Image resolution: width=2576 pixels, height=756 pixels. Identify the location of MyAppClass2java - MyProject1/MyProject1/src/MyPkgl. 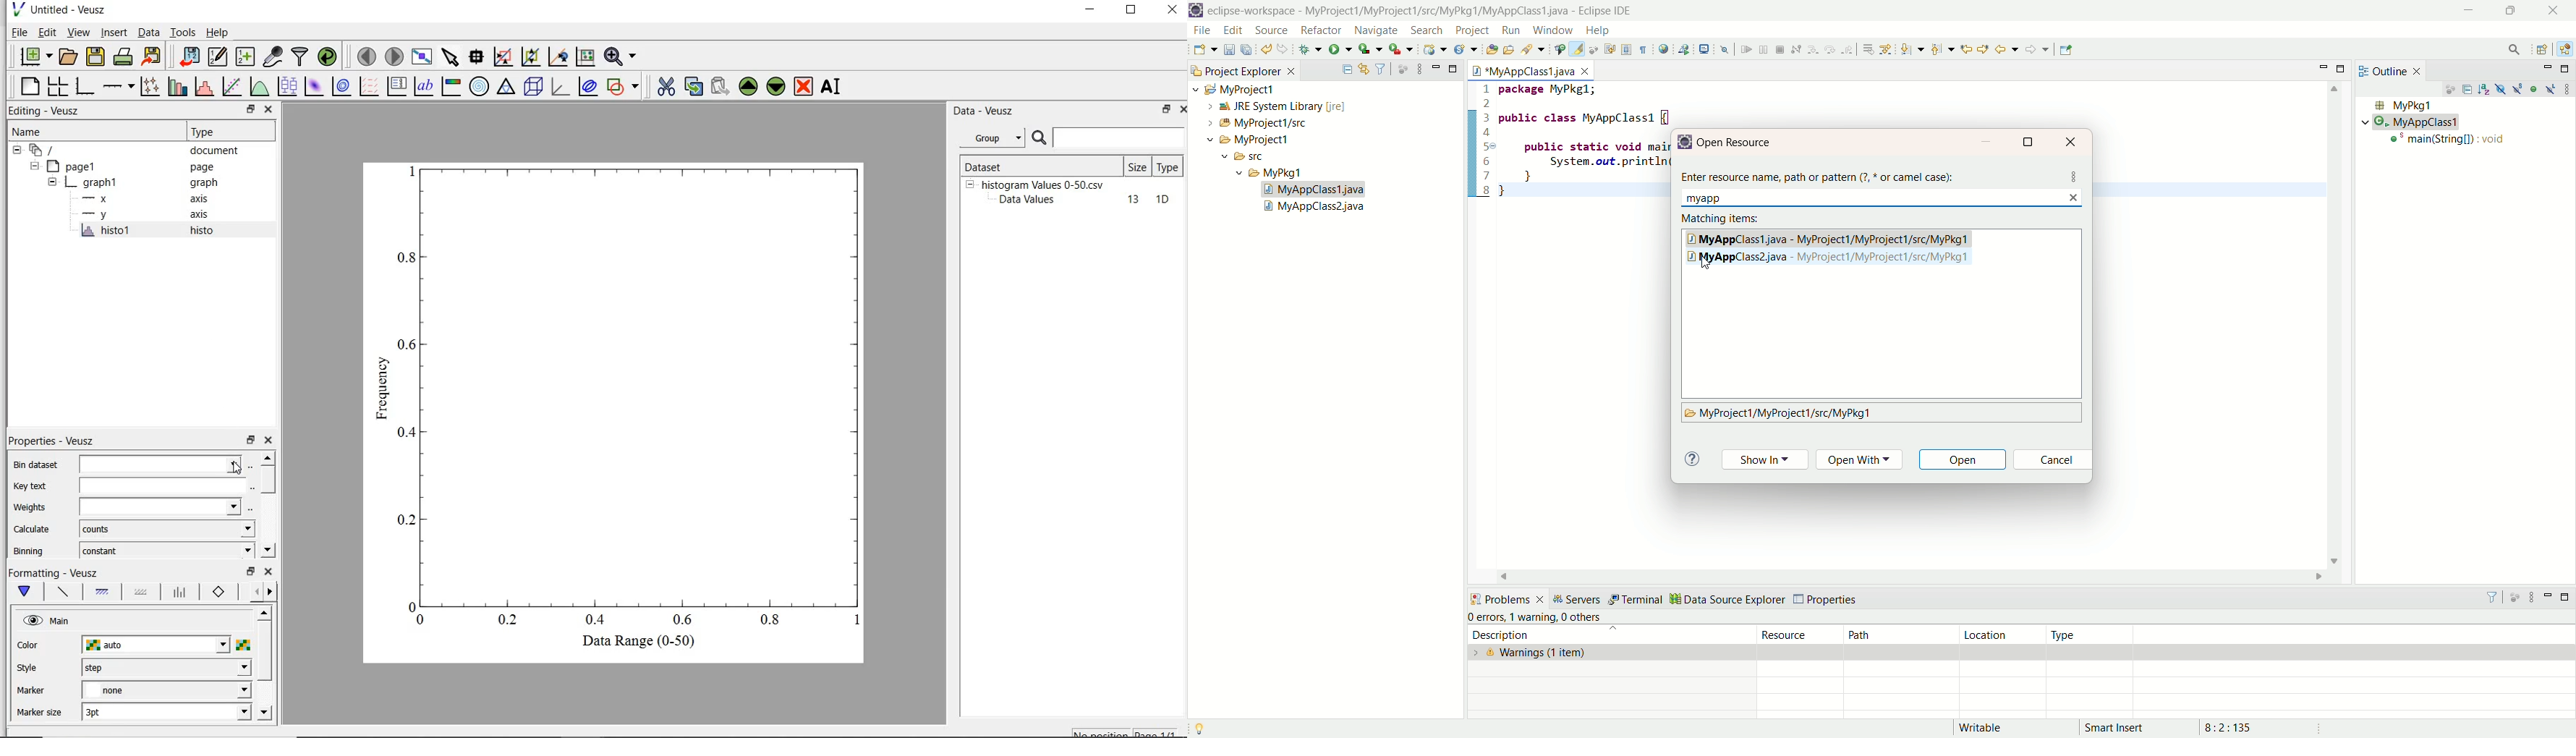
(1840, 257).